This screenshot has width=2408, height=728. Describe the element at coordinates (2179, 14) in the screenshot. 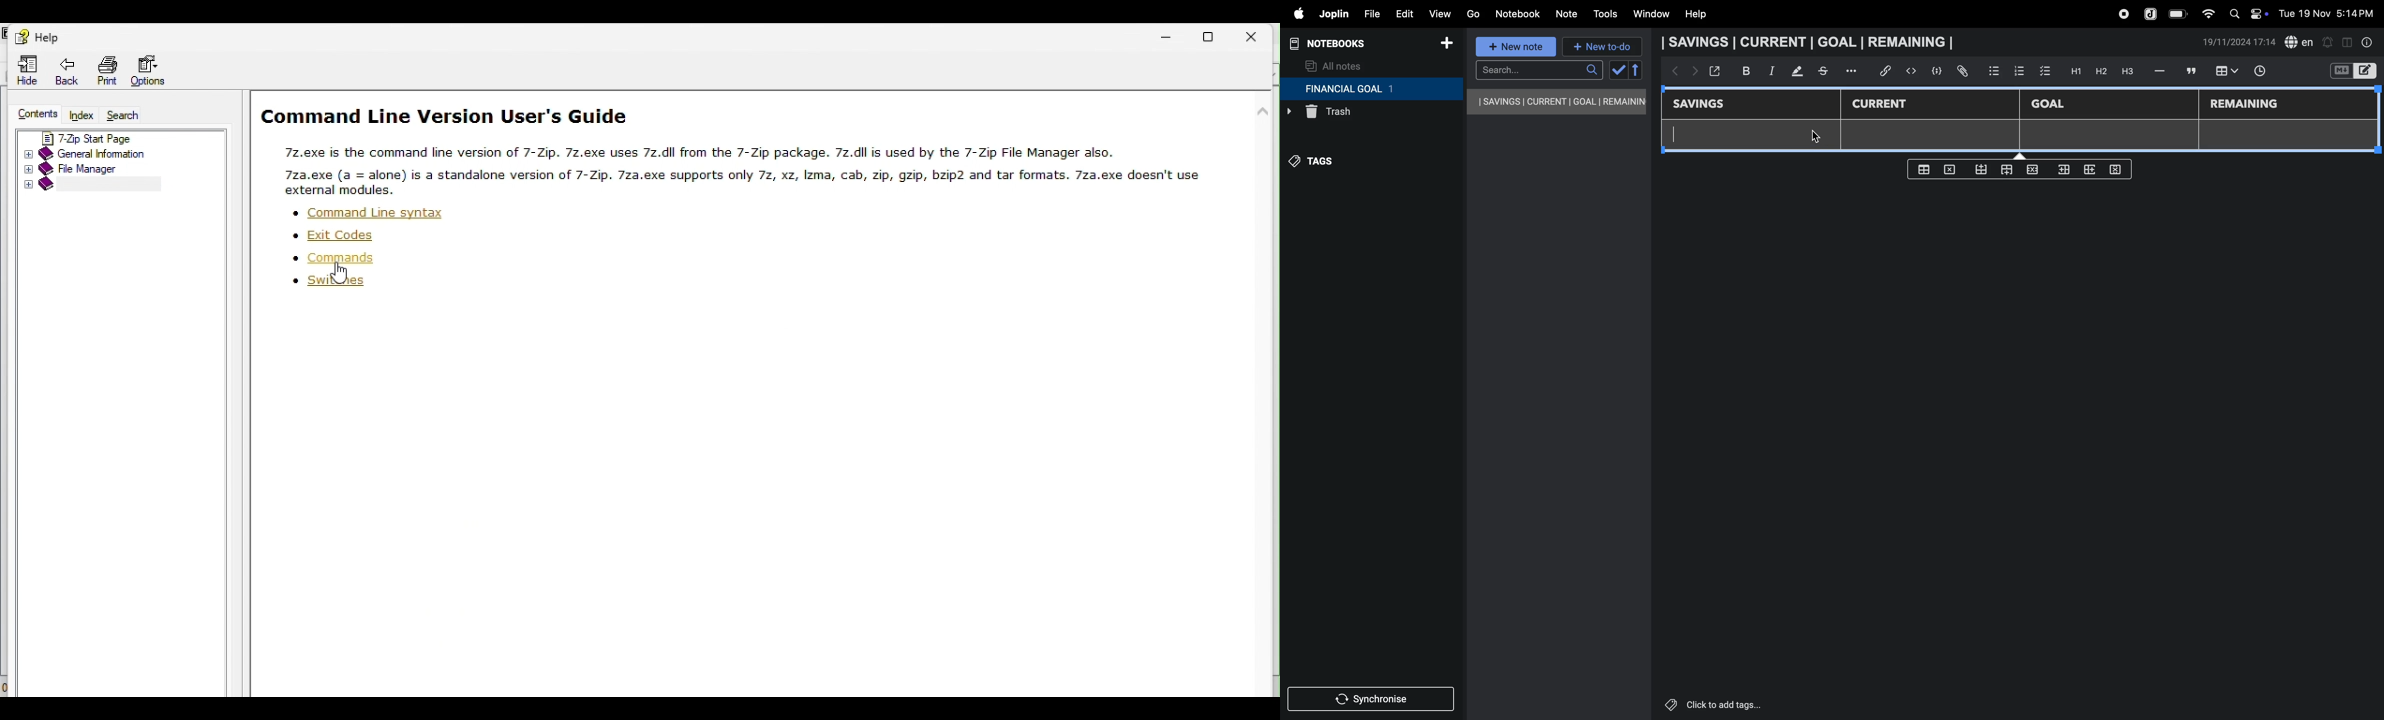

I see `battery` at that location.